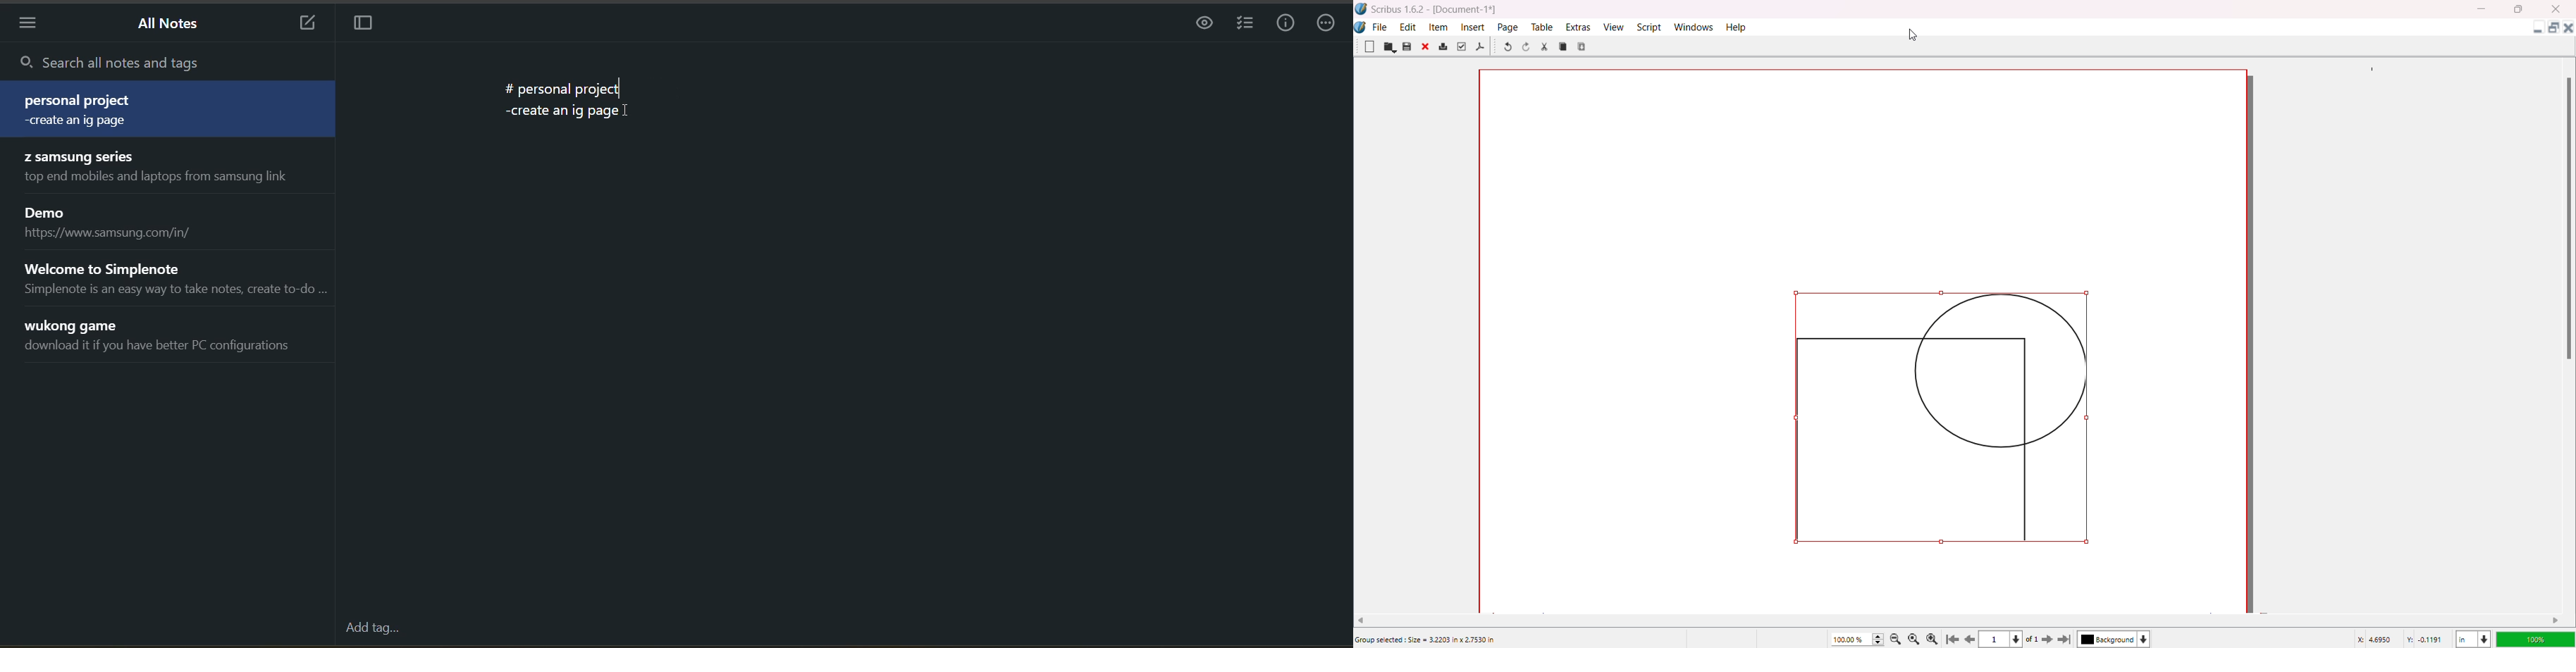  I want to click on all notes, so click(168, 25).